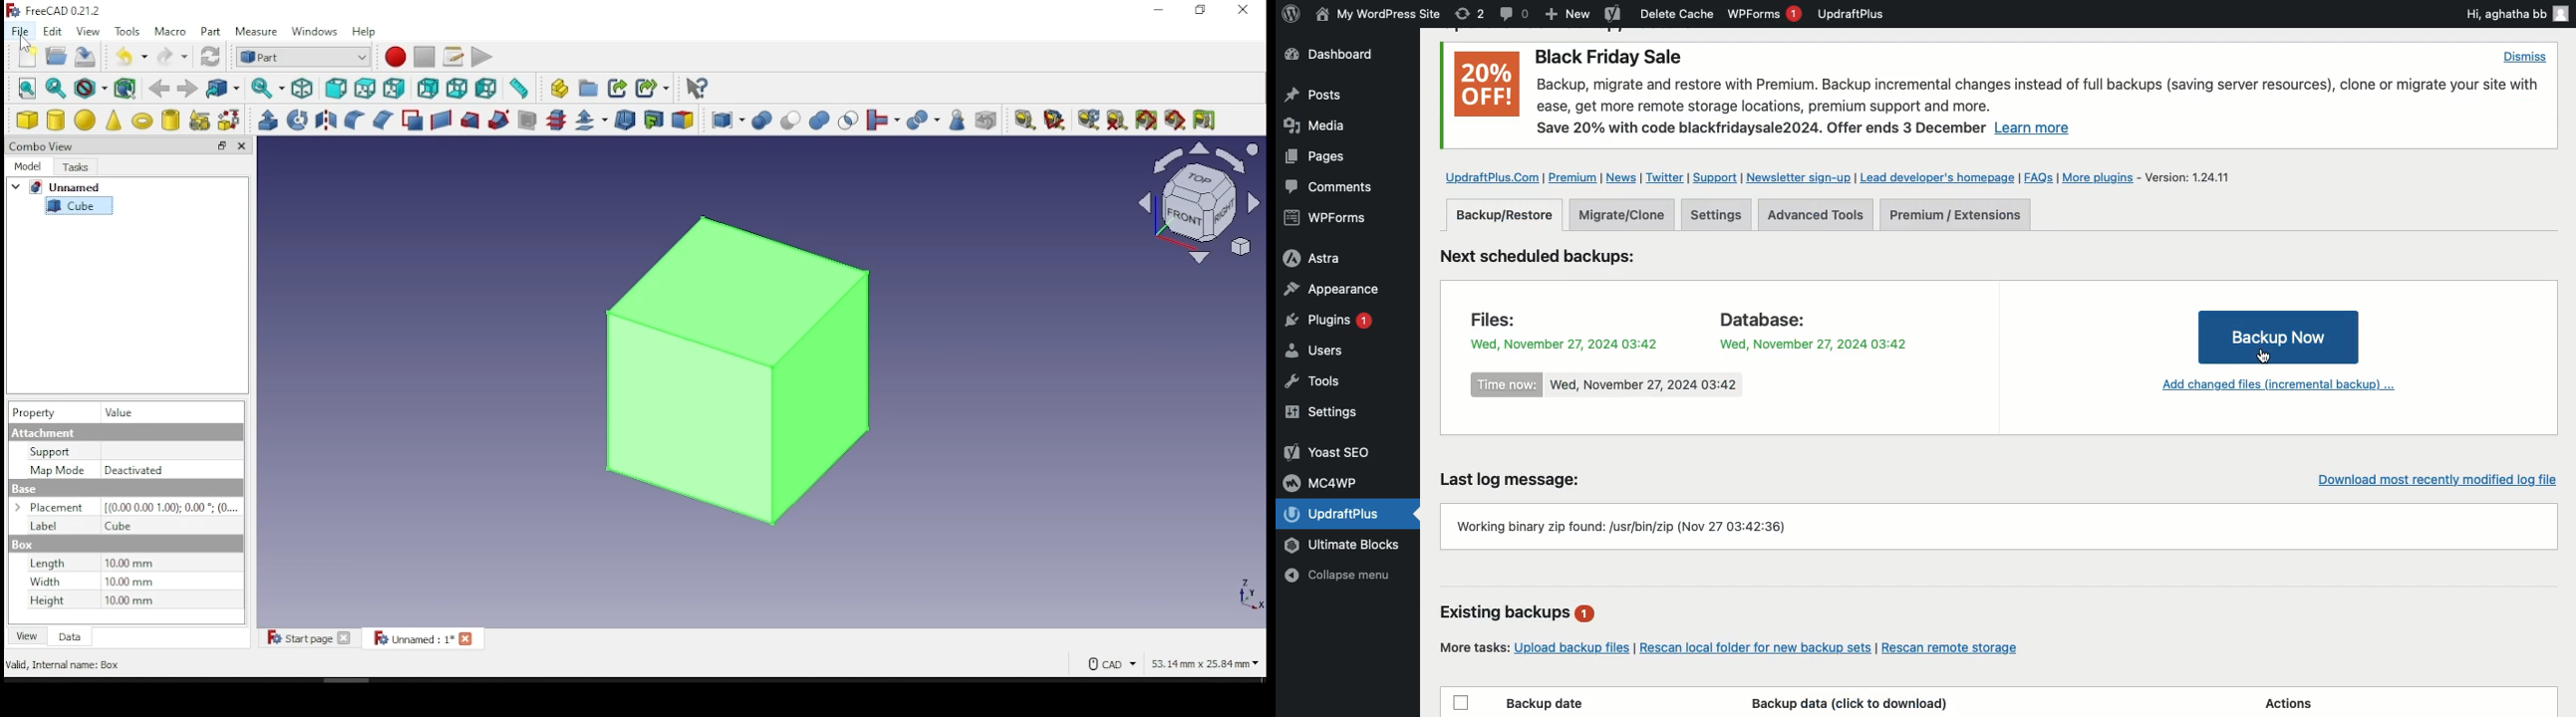  Describe the element at coordinates (2432, 476) in the screenshot. I see `Download most recently modified log file` at that location.